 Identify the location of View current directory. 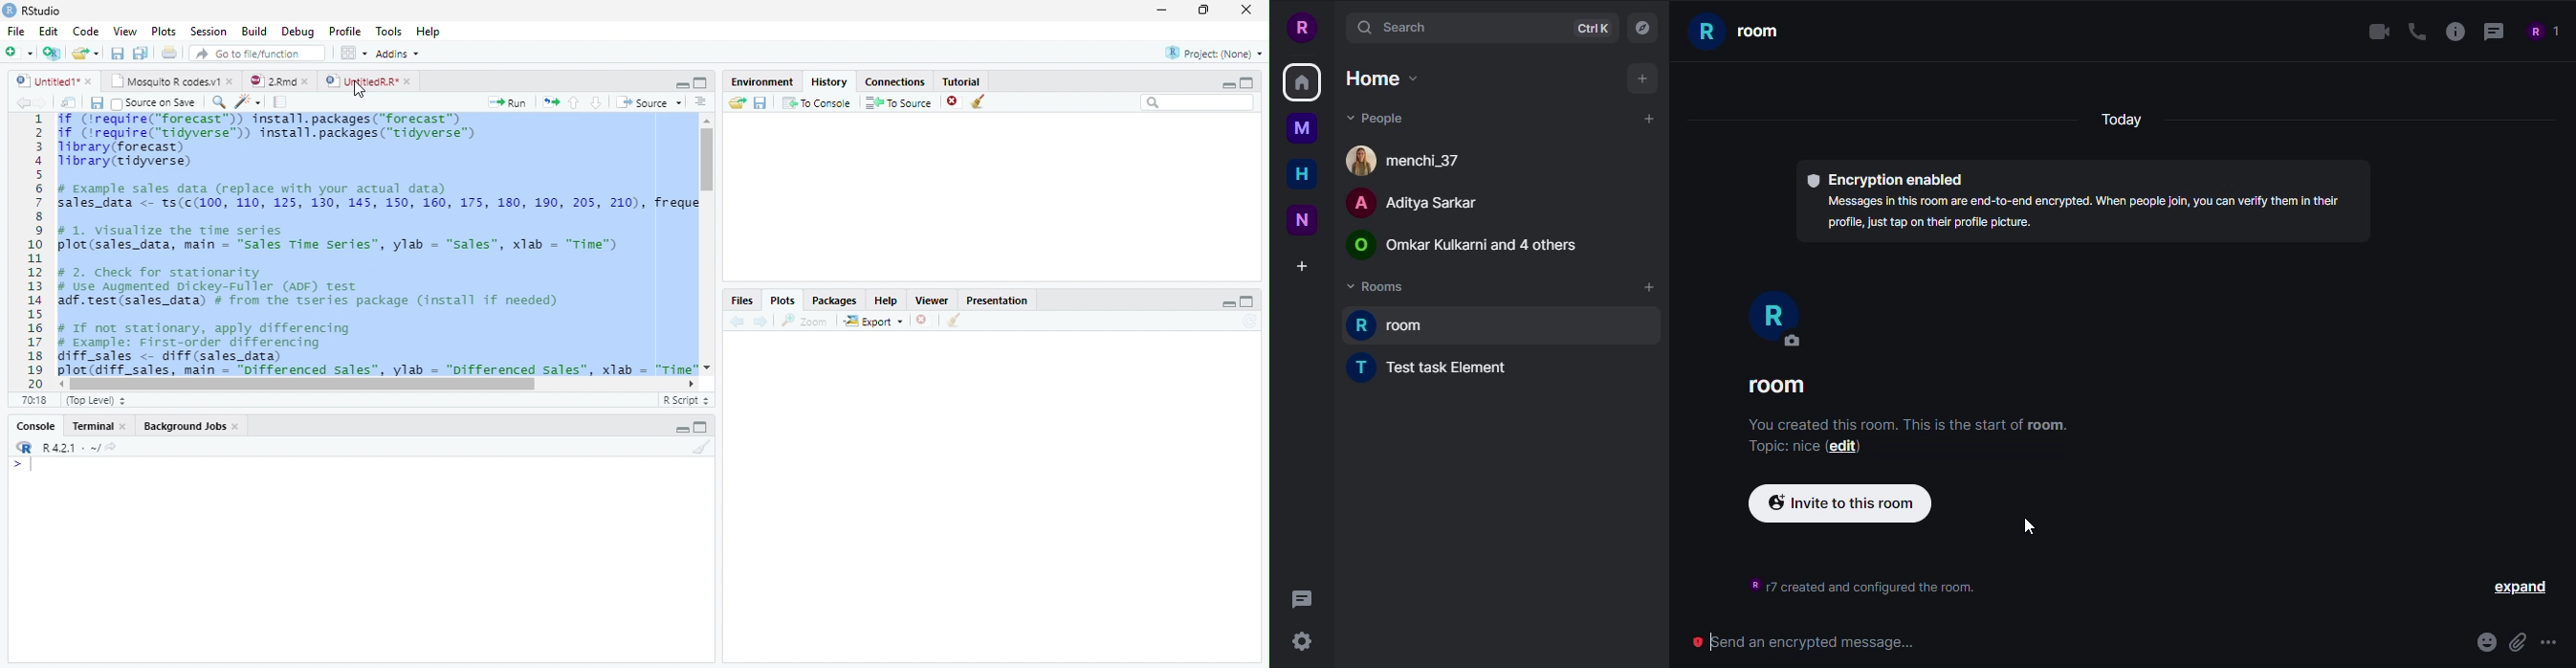
(113, 448).